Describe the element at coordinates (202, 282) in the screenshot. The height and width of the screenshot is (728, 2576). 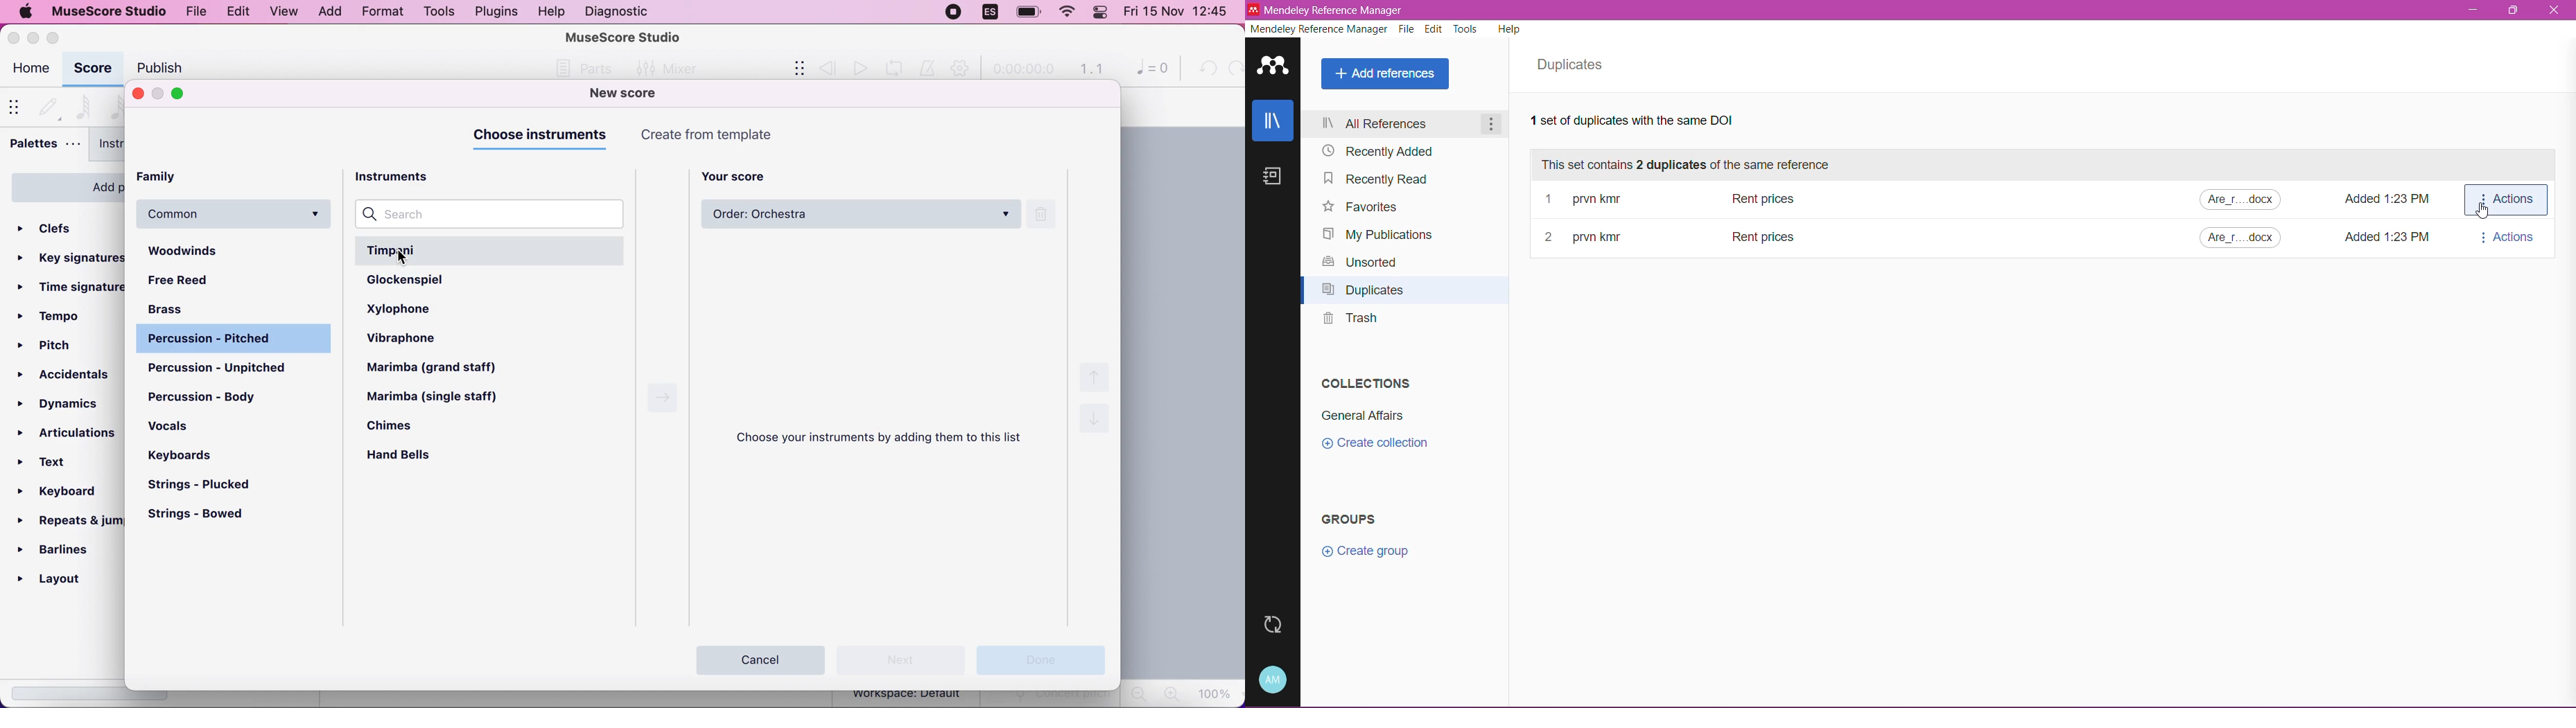
I see `free reed` at that location.